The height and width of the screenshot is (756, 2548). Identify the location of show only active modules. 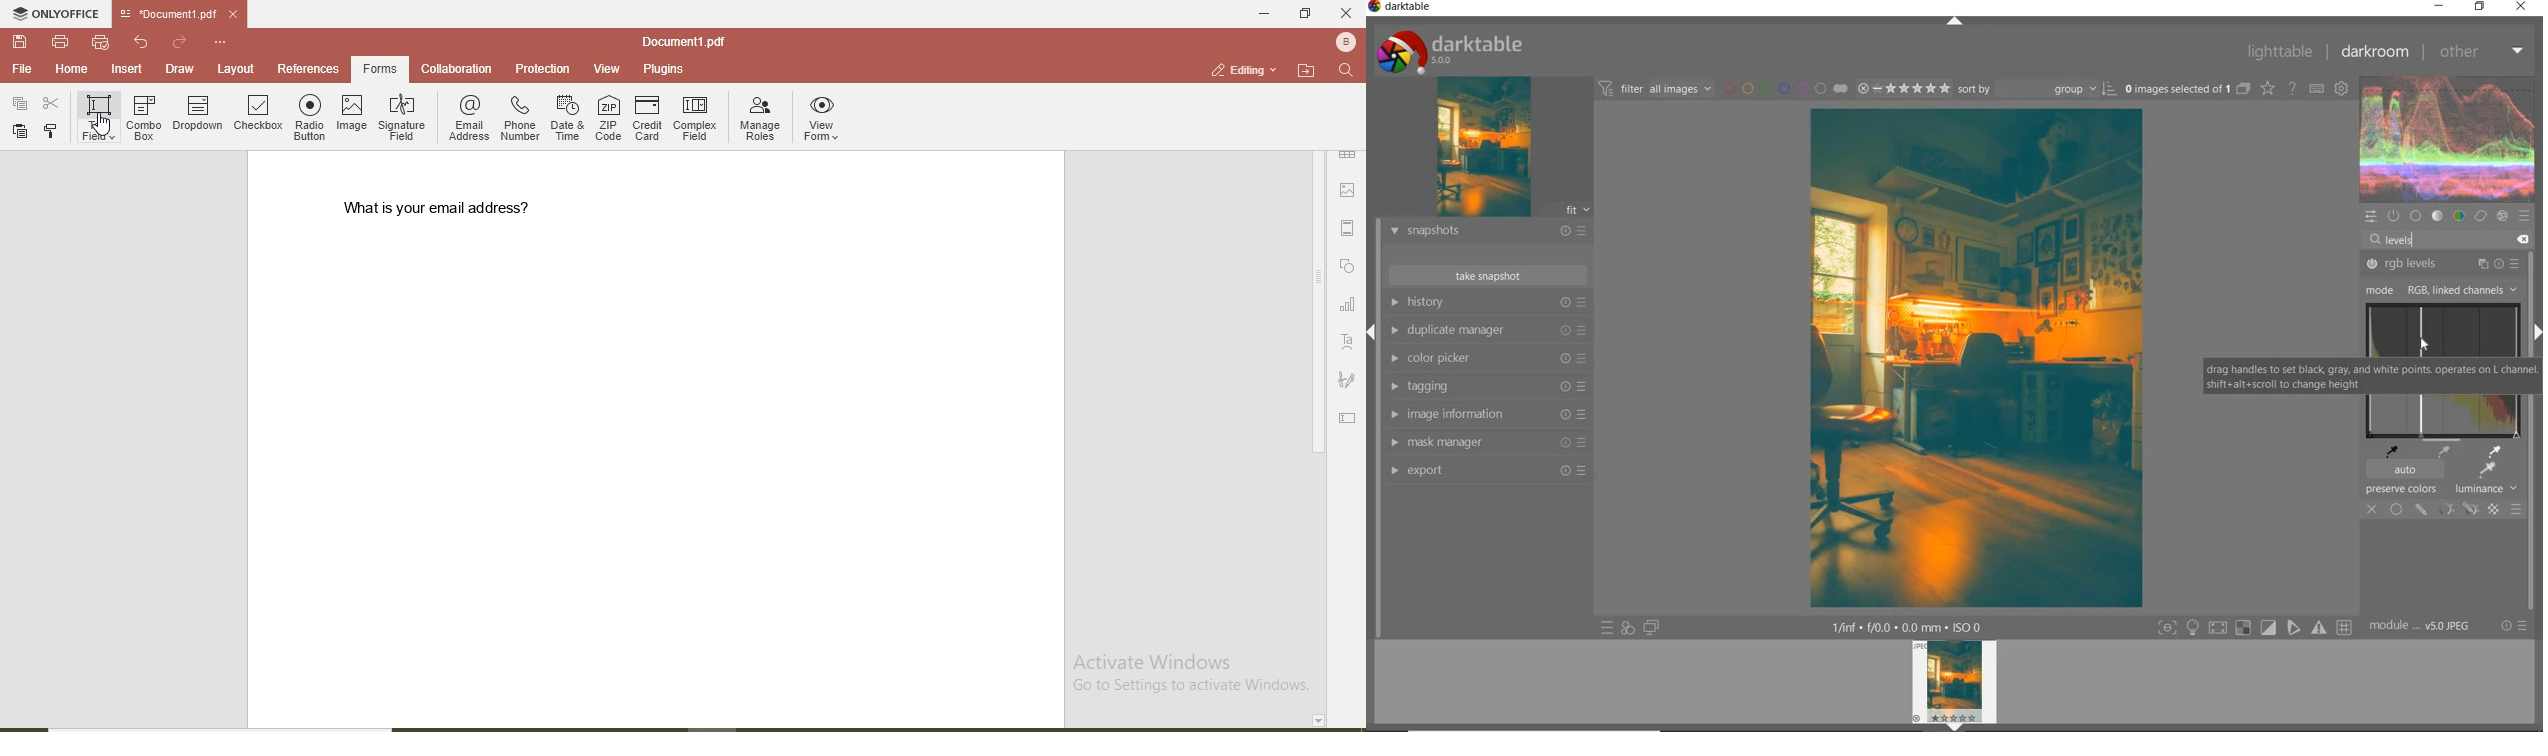
(2394, 215).